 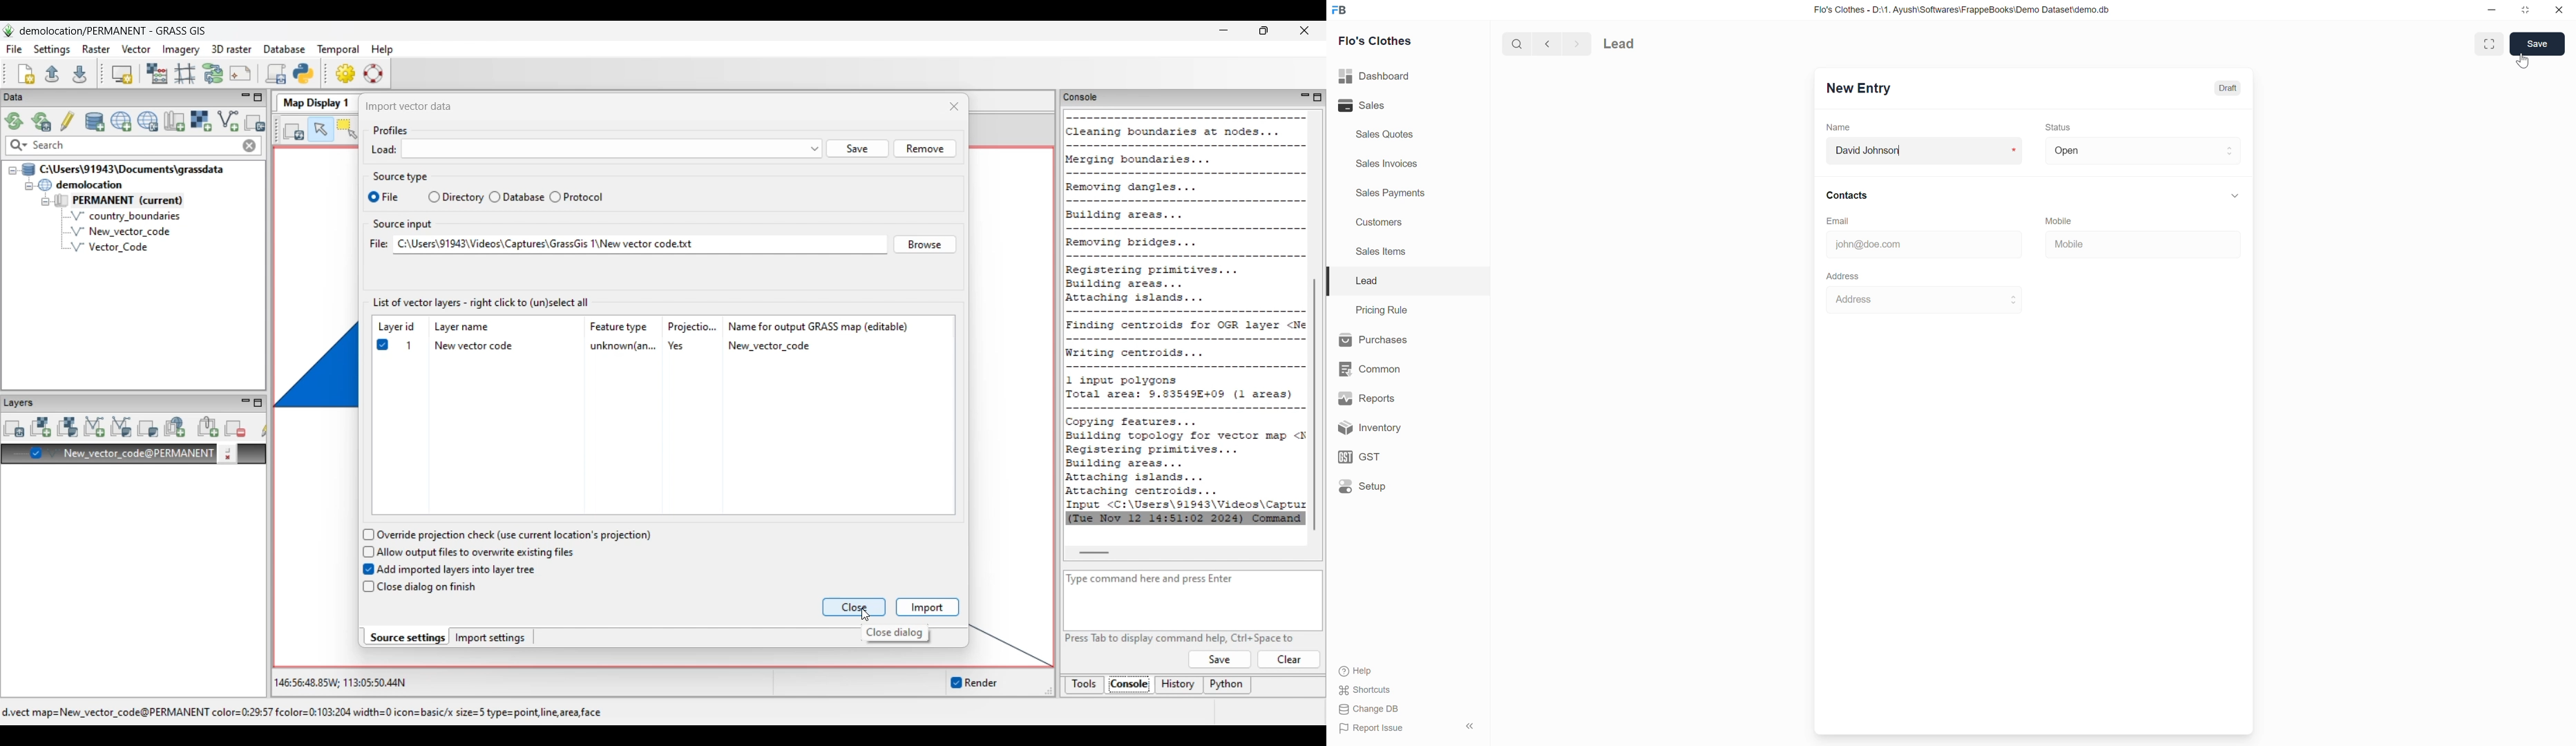 What do you see at coordinates (1380, 309) in the screenshot?
I see `Pricing Rule` at bounding box center [1380, 309].